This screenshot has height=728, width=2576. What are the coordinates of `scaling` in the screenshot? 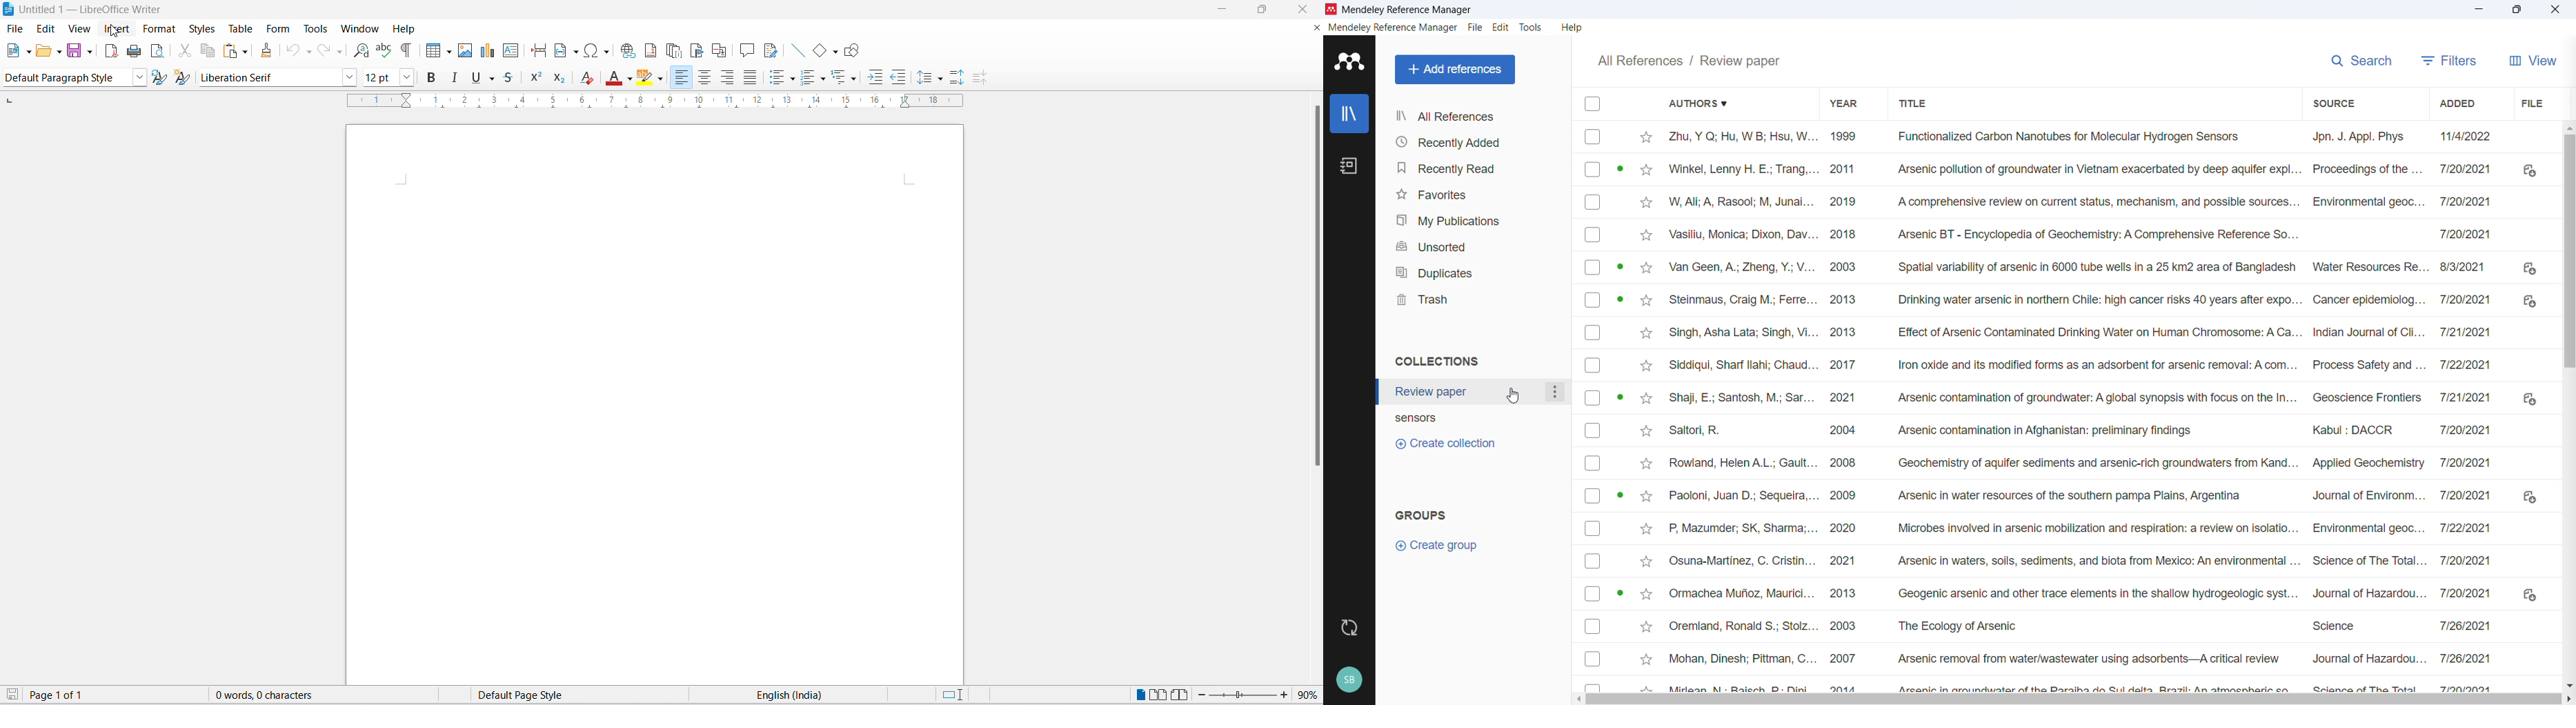 It's located at (662, 107).